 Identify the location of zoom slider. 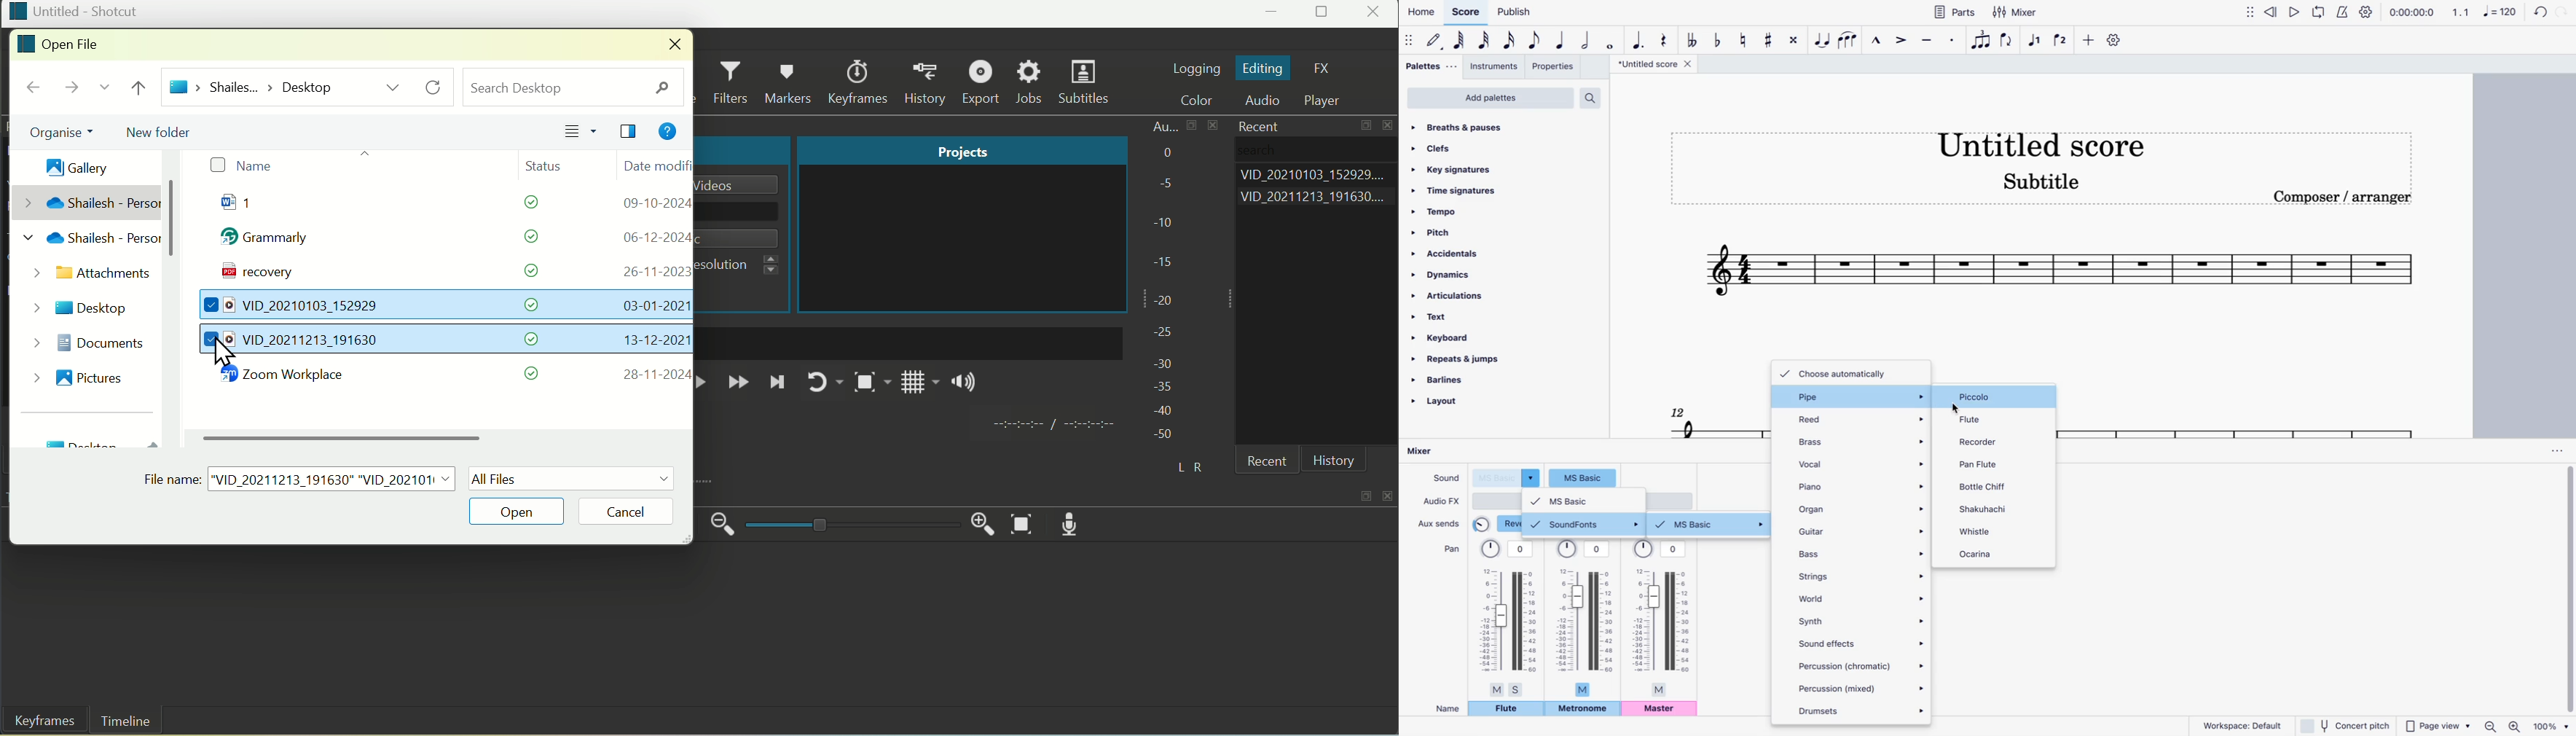
(849, 525).